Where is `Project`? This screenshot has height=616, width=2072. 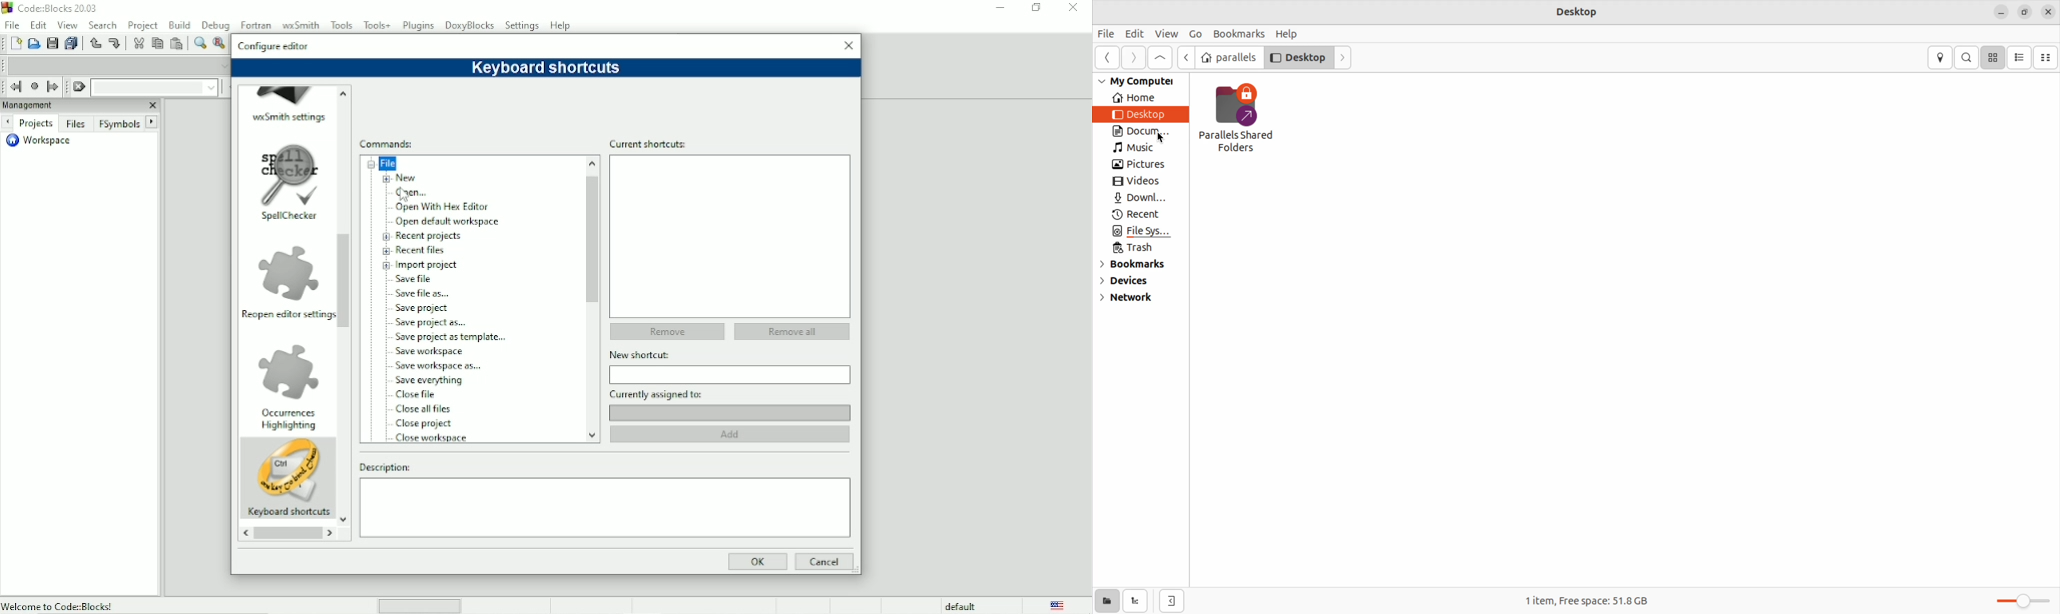
Project is located at coordinates (142, 24).